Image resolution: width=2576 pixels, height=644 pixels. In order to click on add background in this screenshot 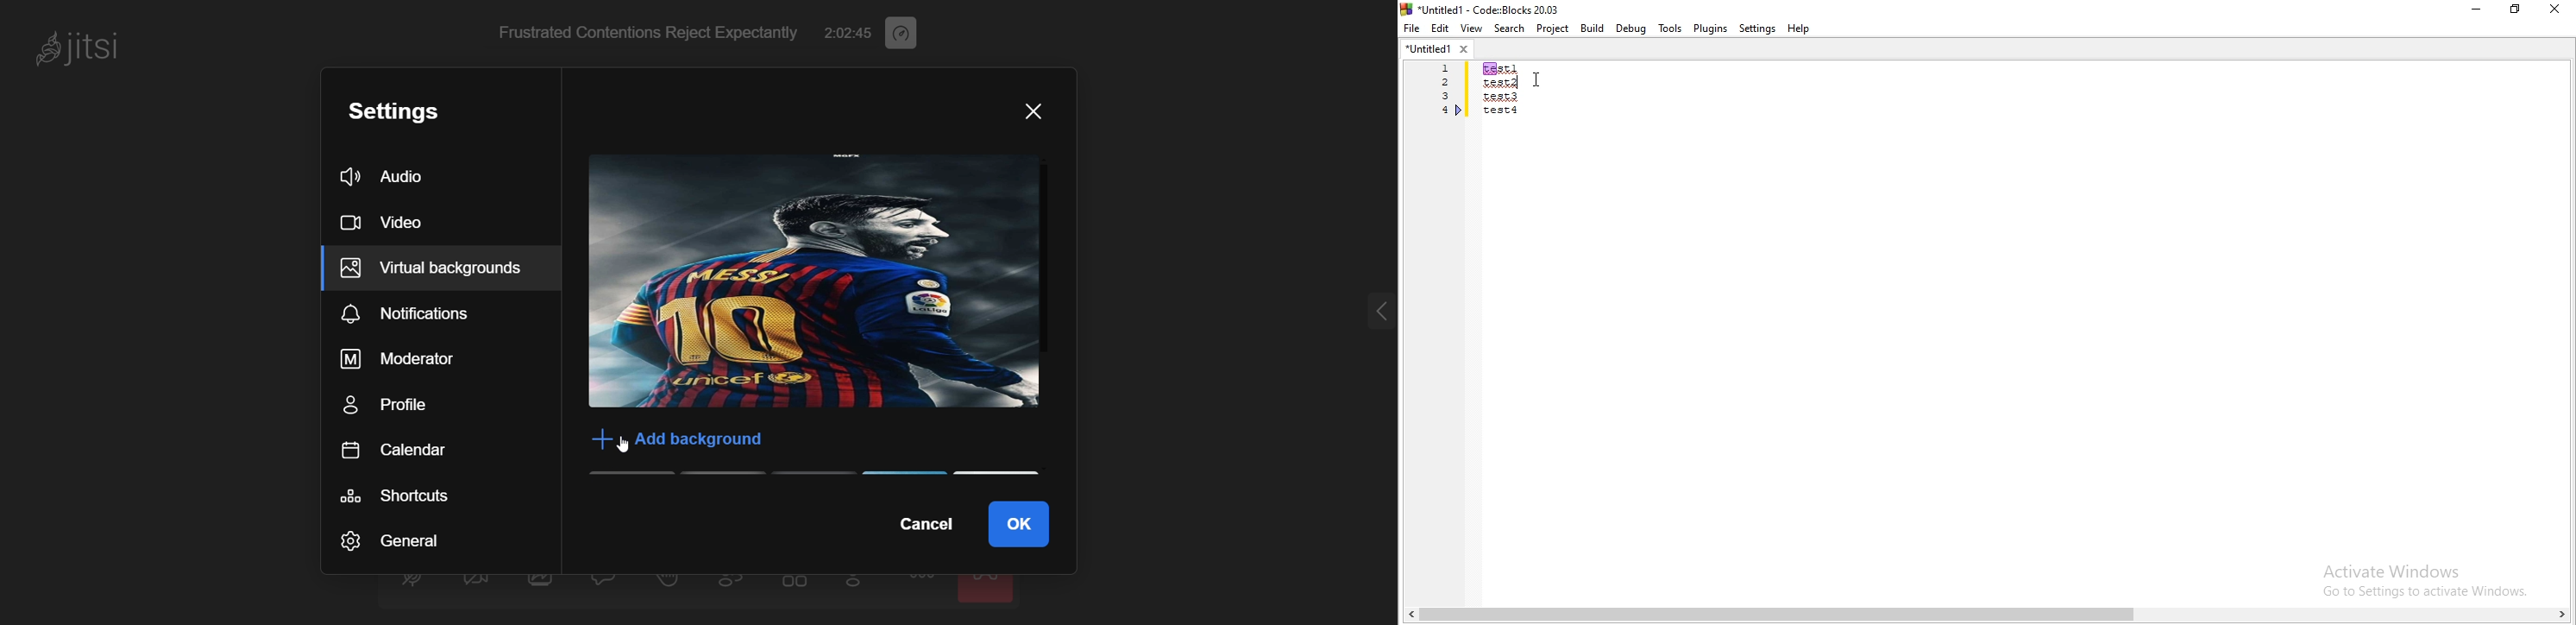, I will do `click(669, 439)`.